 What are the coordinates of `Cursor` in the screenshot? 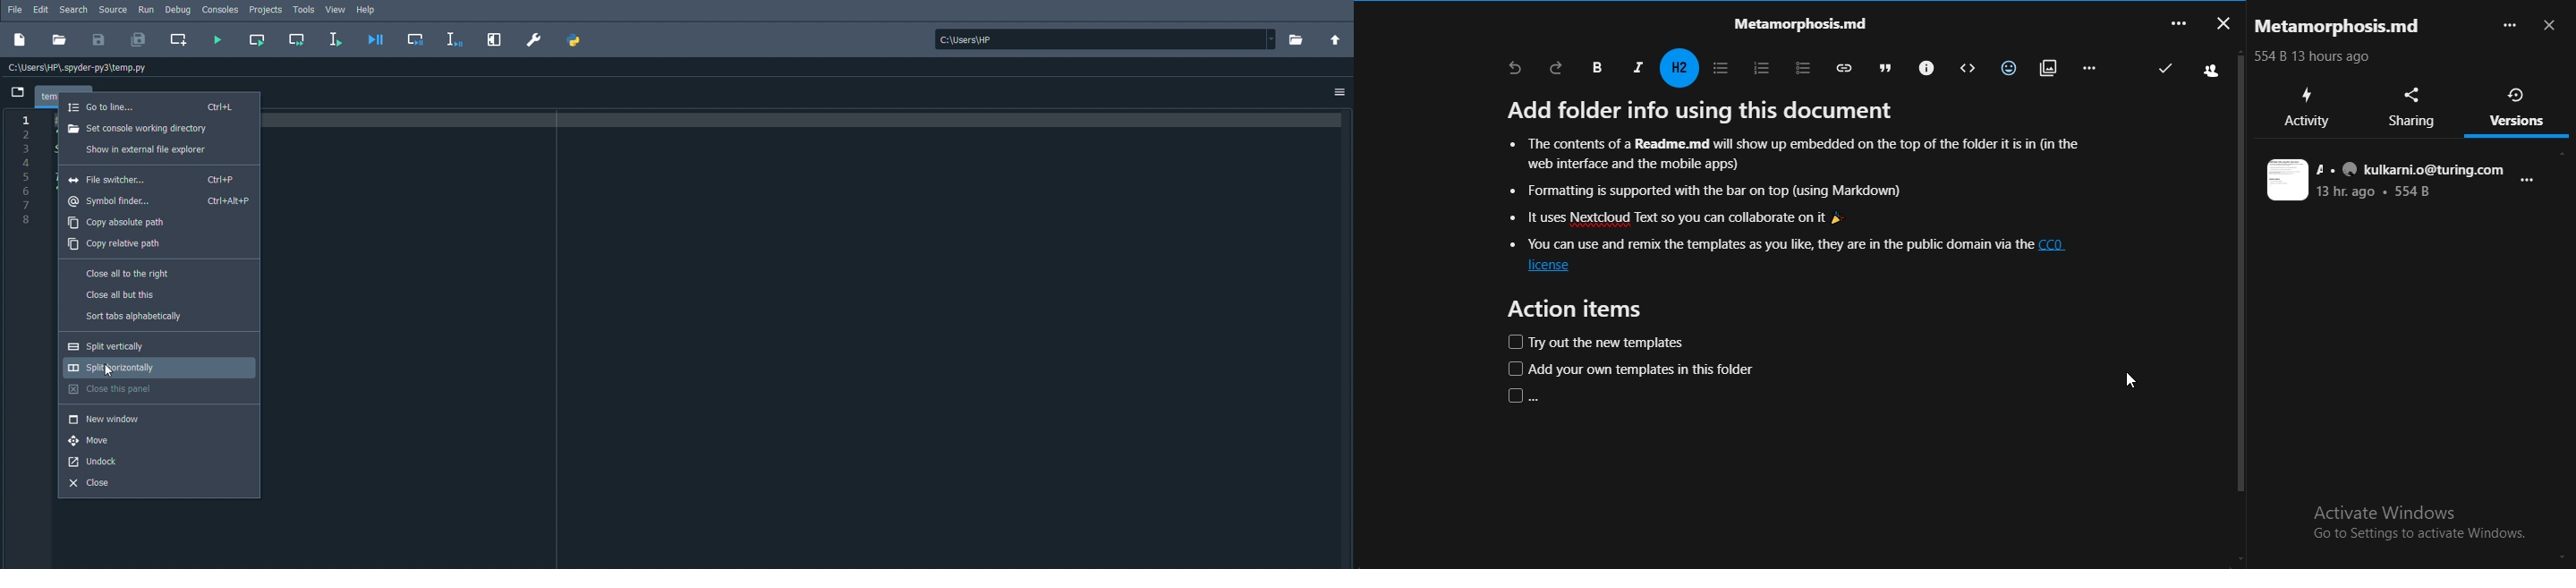 It's located at (2130, 382).